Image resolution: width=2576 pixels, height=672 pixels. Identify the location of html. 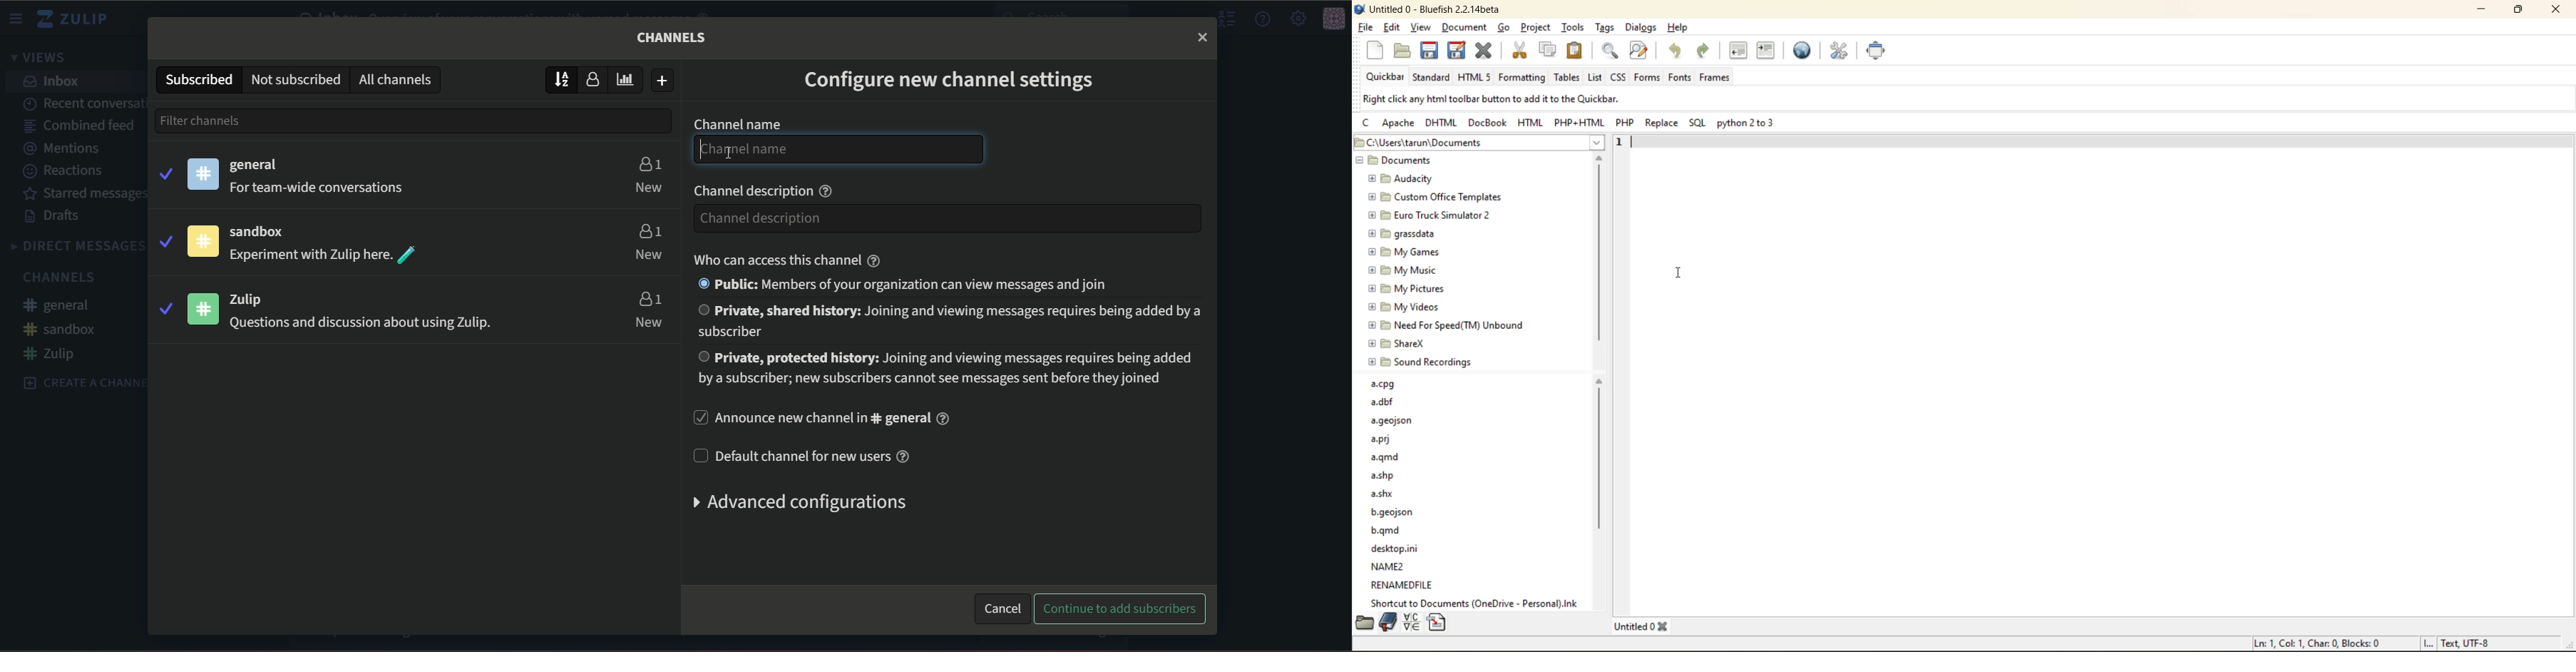
(1528, 122).